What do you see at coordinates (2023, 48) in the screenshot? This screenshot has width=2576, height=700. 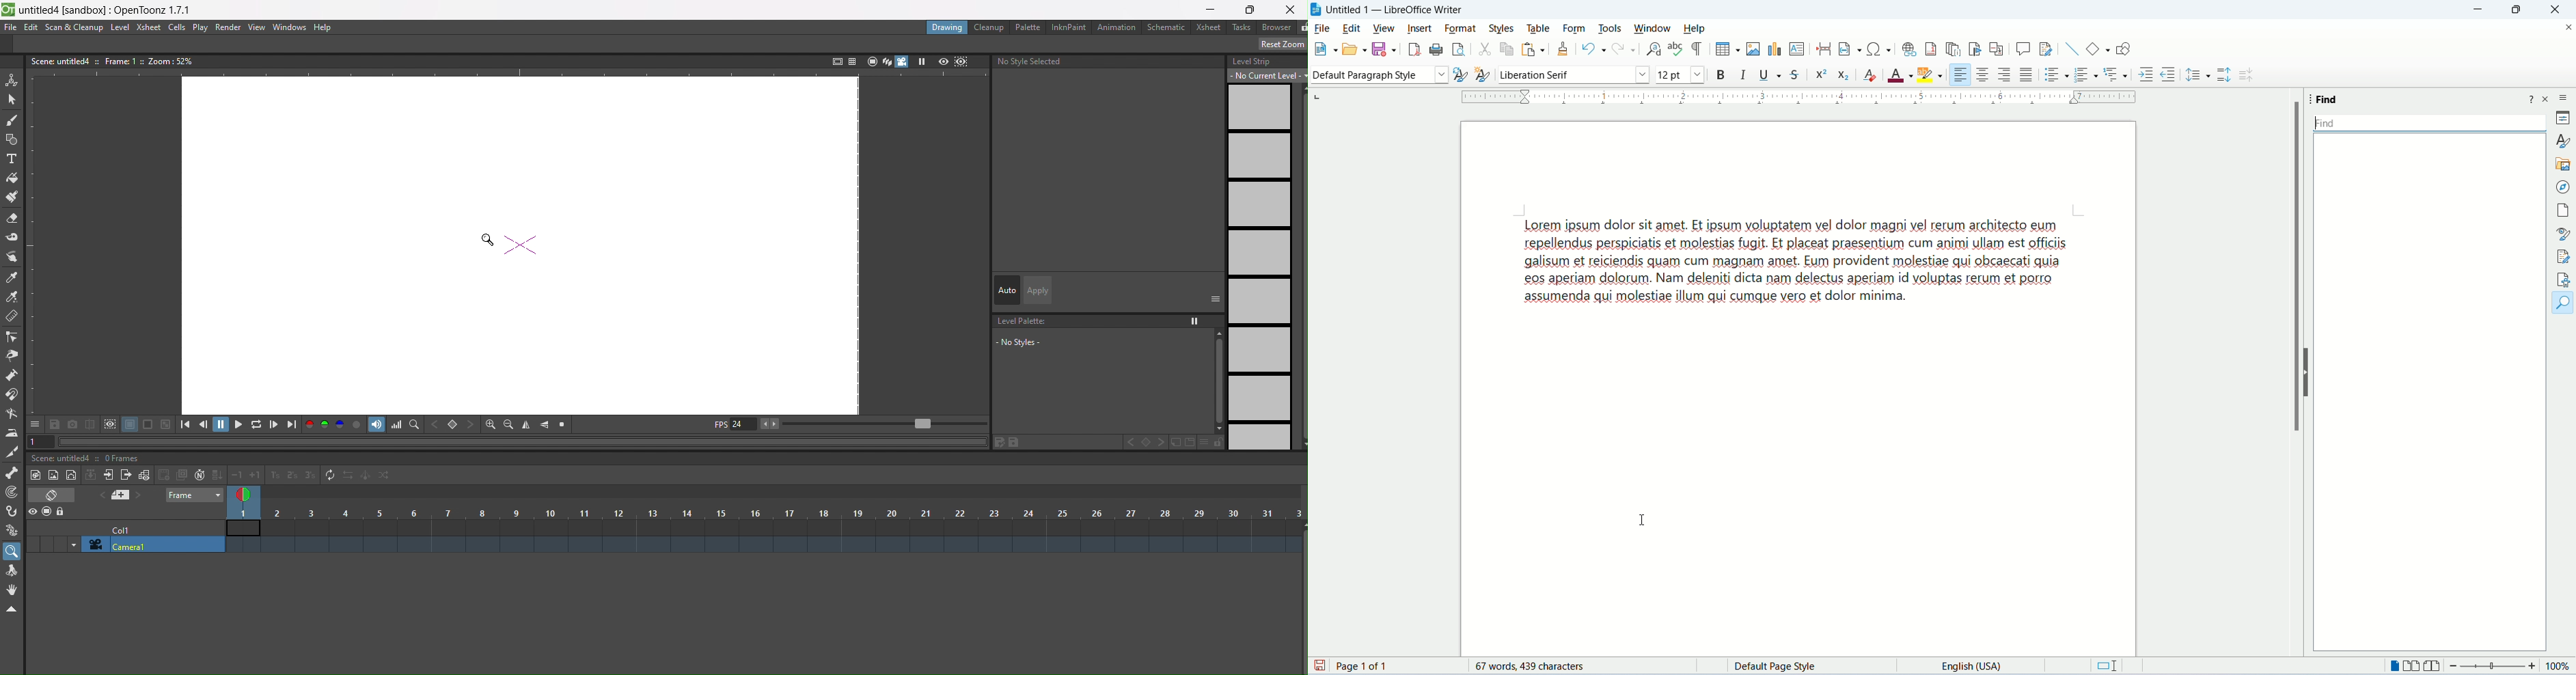 I see `insert comment` at bounding box center [2023, 48].